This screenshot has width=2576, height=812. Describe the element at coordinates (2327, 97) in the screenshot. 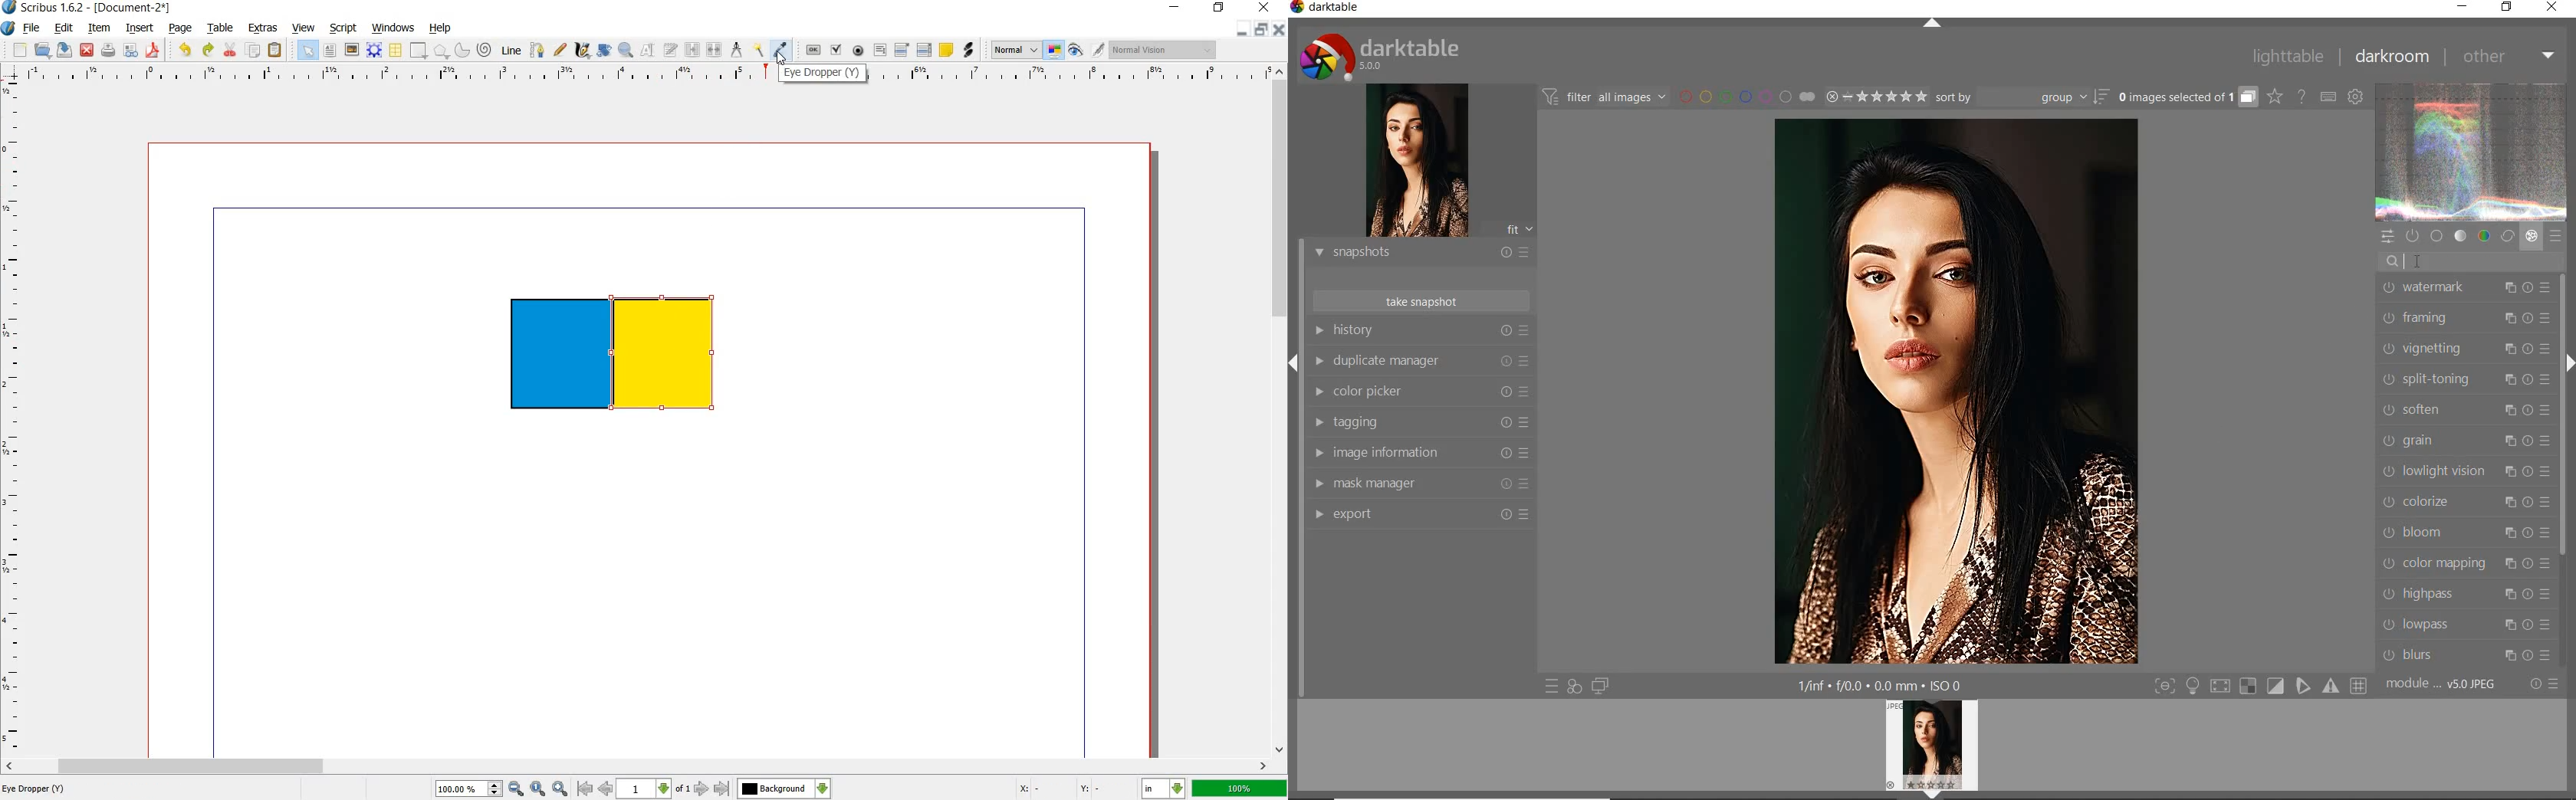

I see `set keyboard shortcuts` at that location.